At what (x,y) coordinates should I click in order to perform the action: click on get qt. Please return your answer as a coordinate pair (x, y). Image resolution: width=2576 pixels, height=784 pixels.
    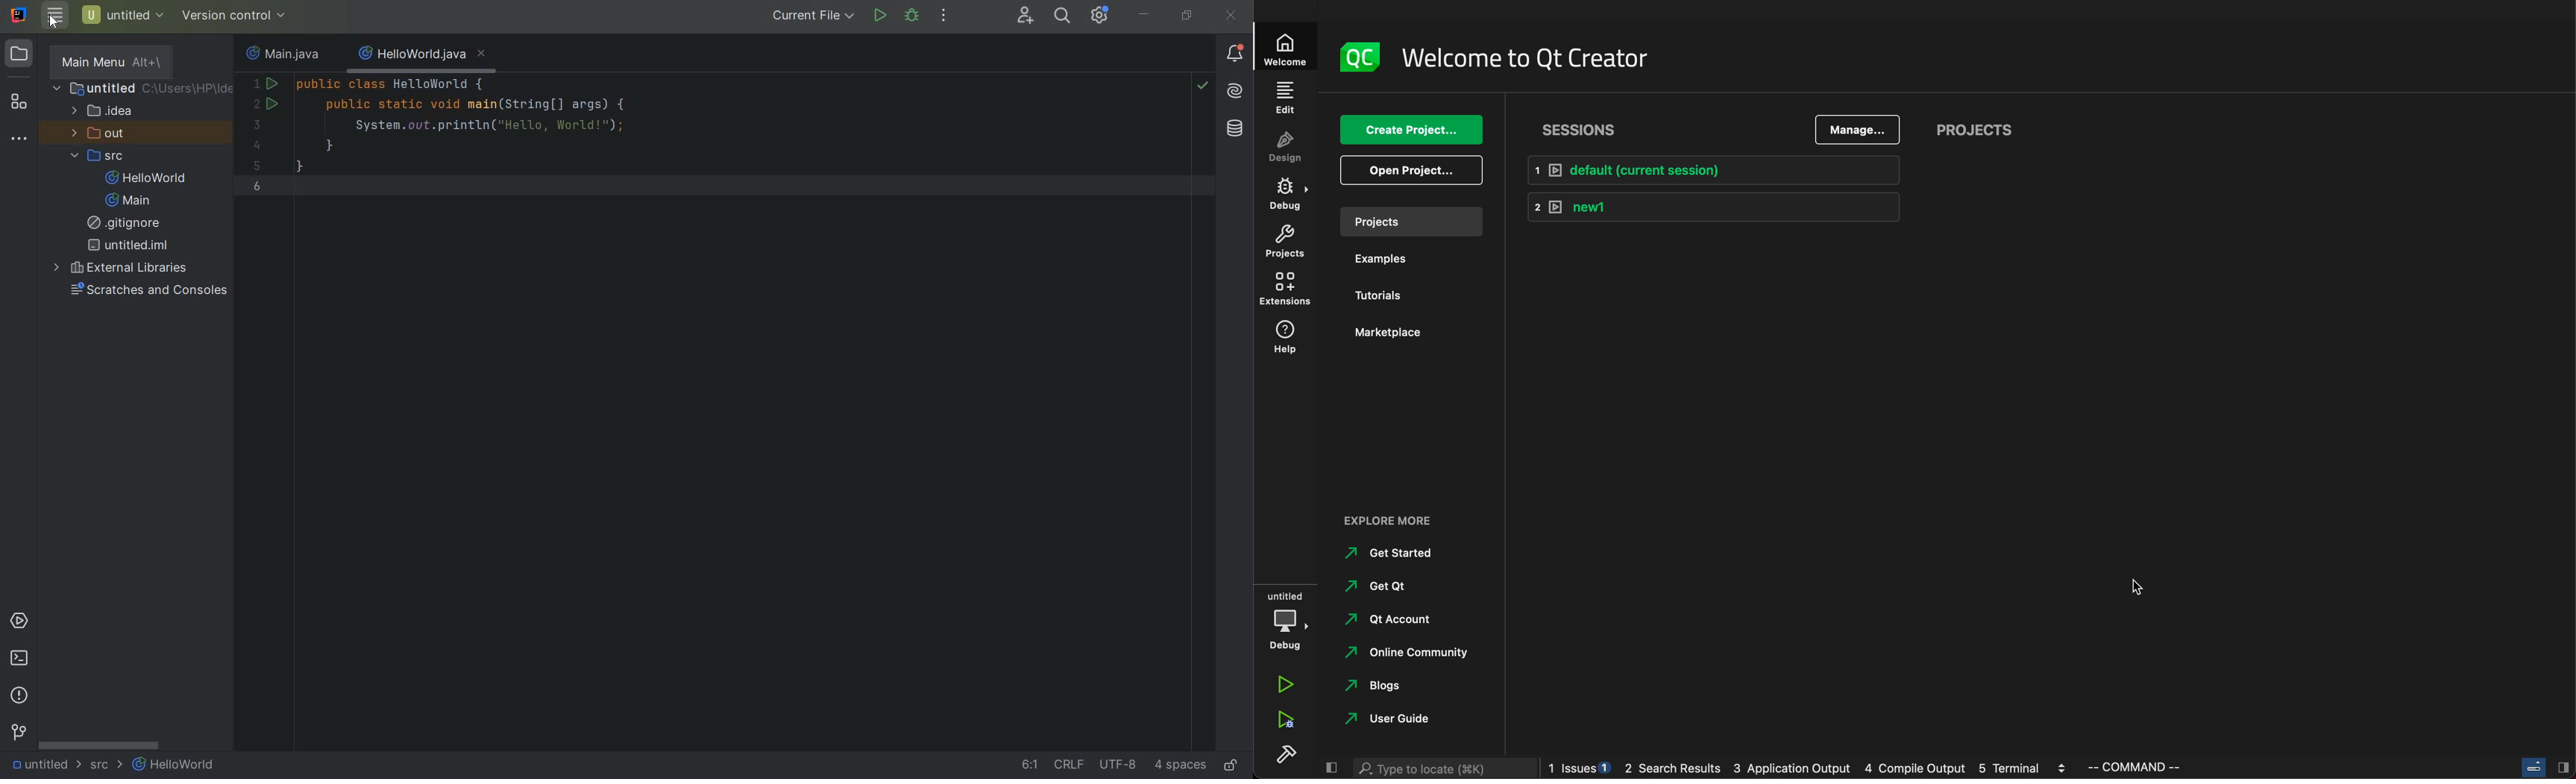
    Looking at the image, I should click on (1391, 586).